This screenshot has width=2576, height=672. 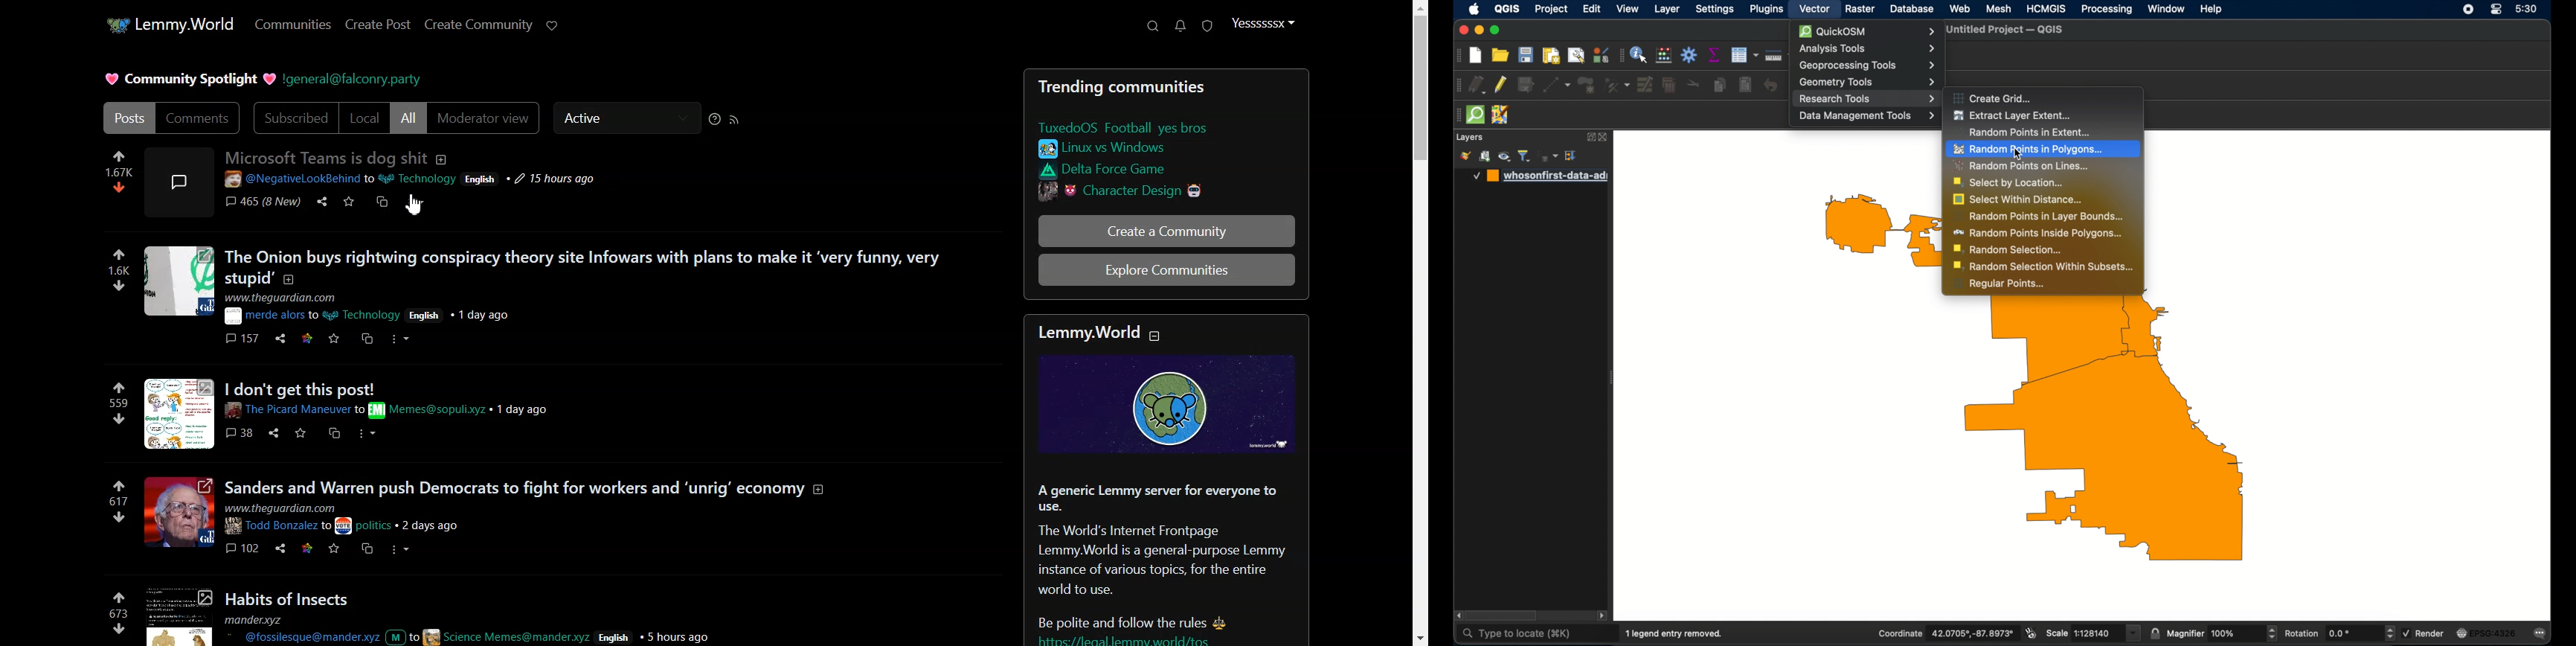 What do you see at coordinates (120, 155) in the screenshot?
I see `like` at bounding box center [120, 155].